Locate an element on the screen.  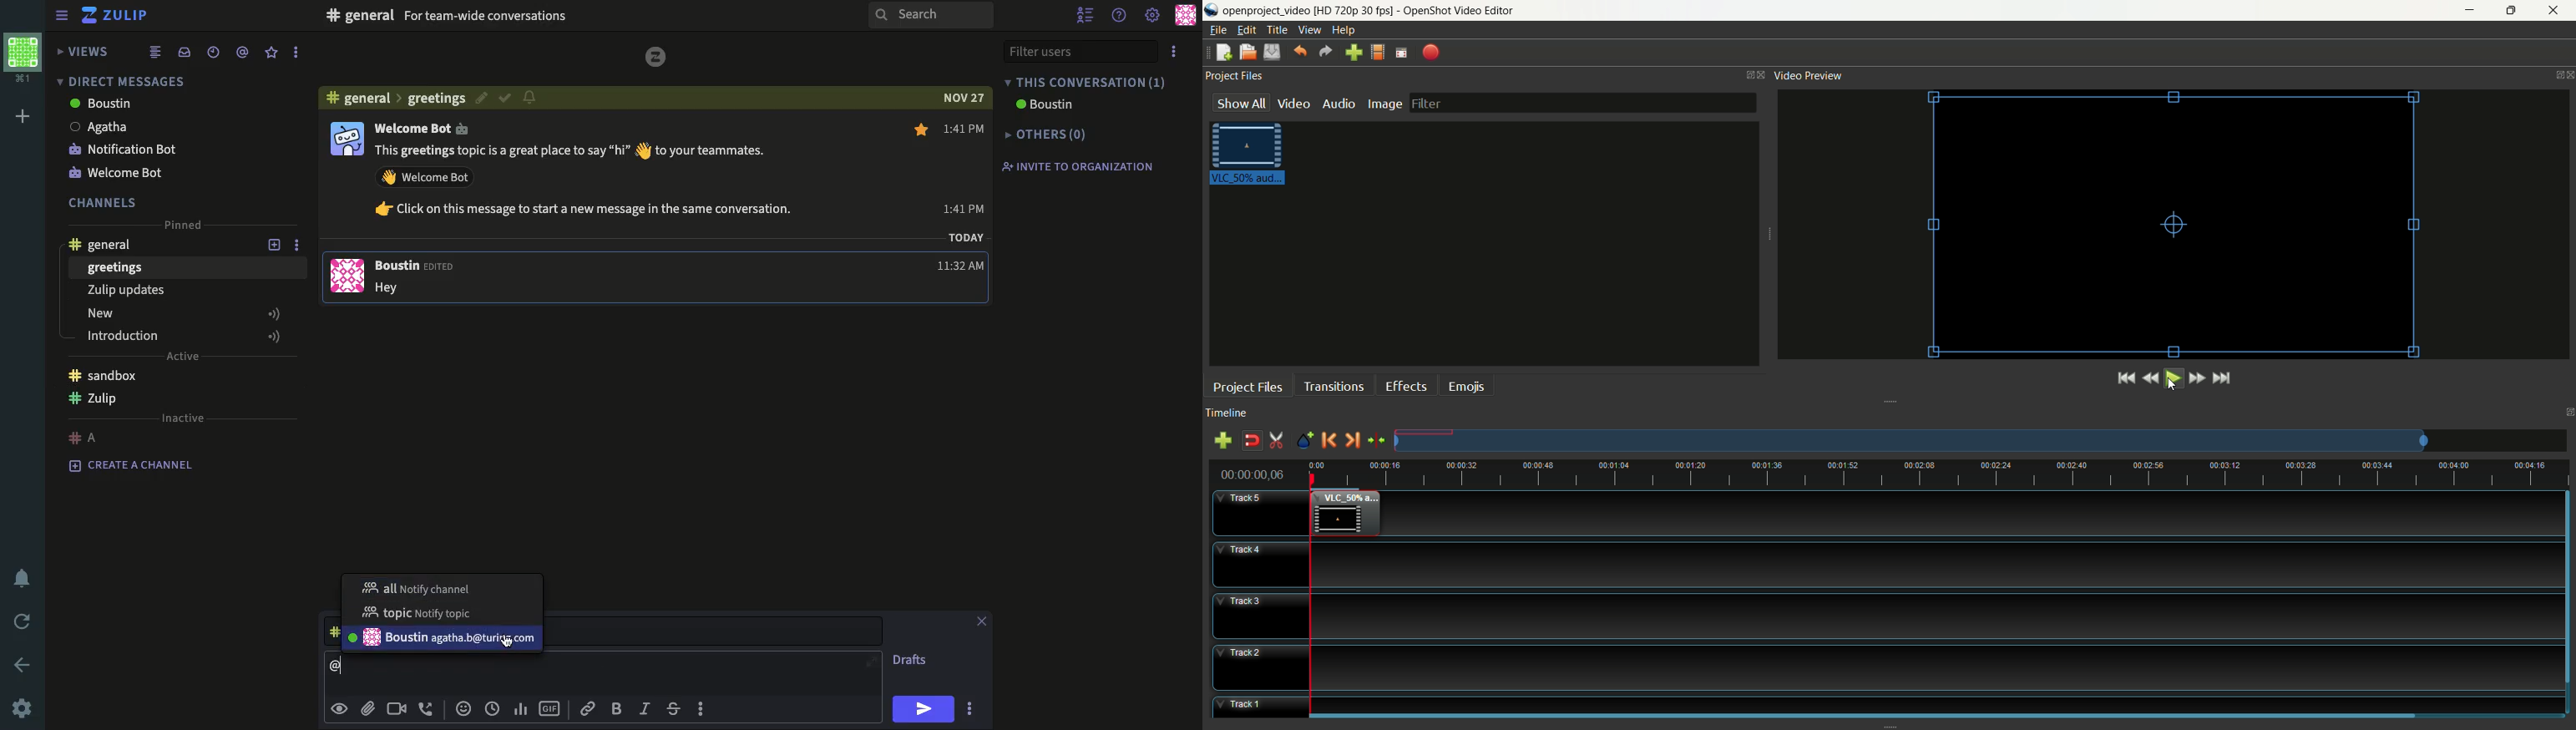
gif is located at coordinates (552, 707).